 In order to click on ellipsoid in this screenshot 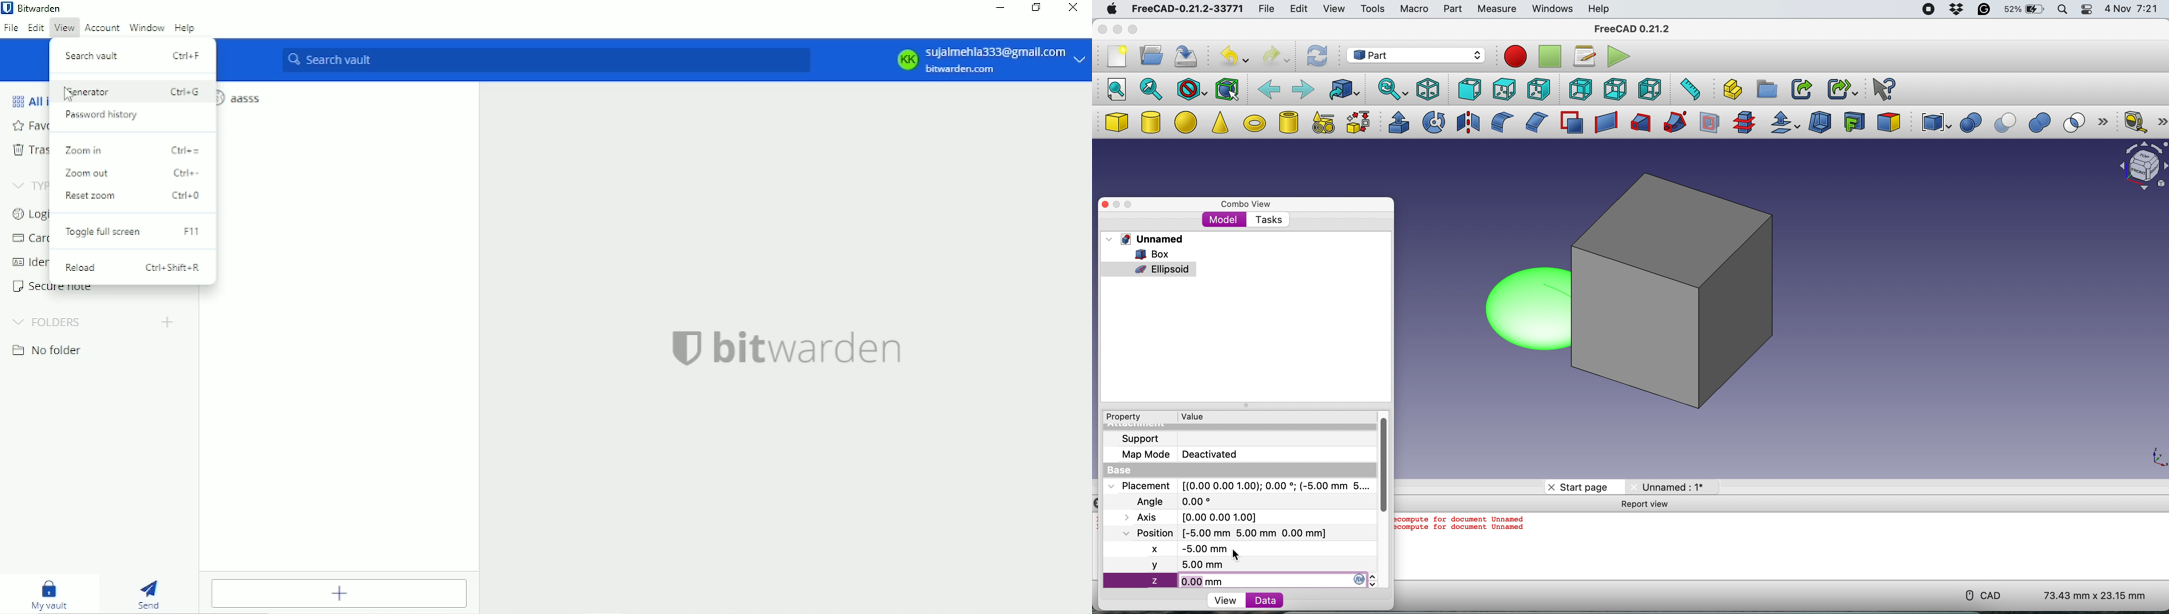, I will do `click(1522, 307)`.